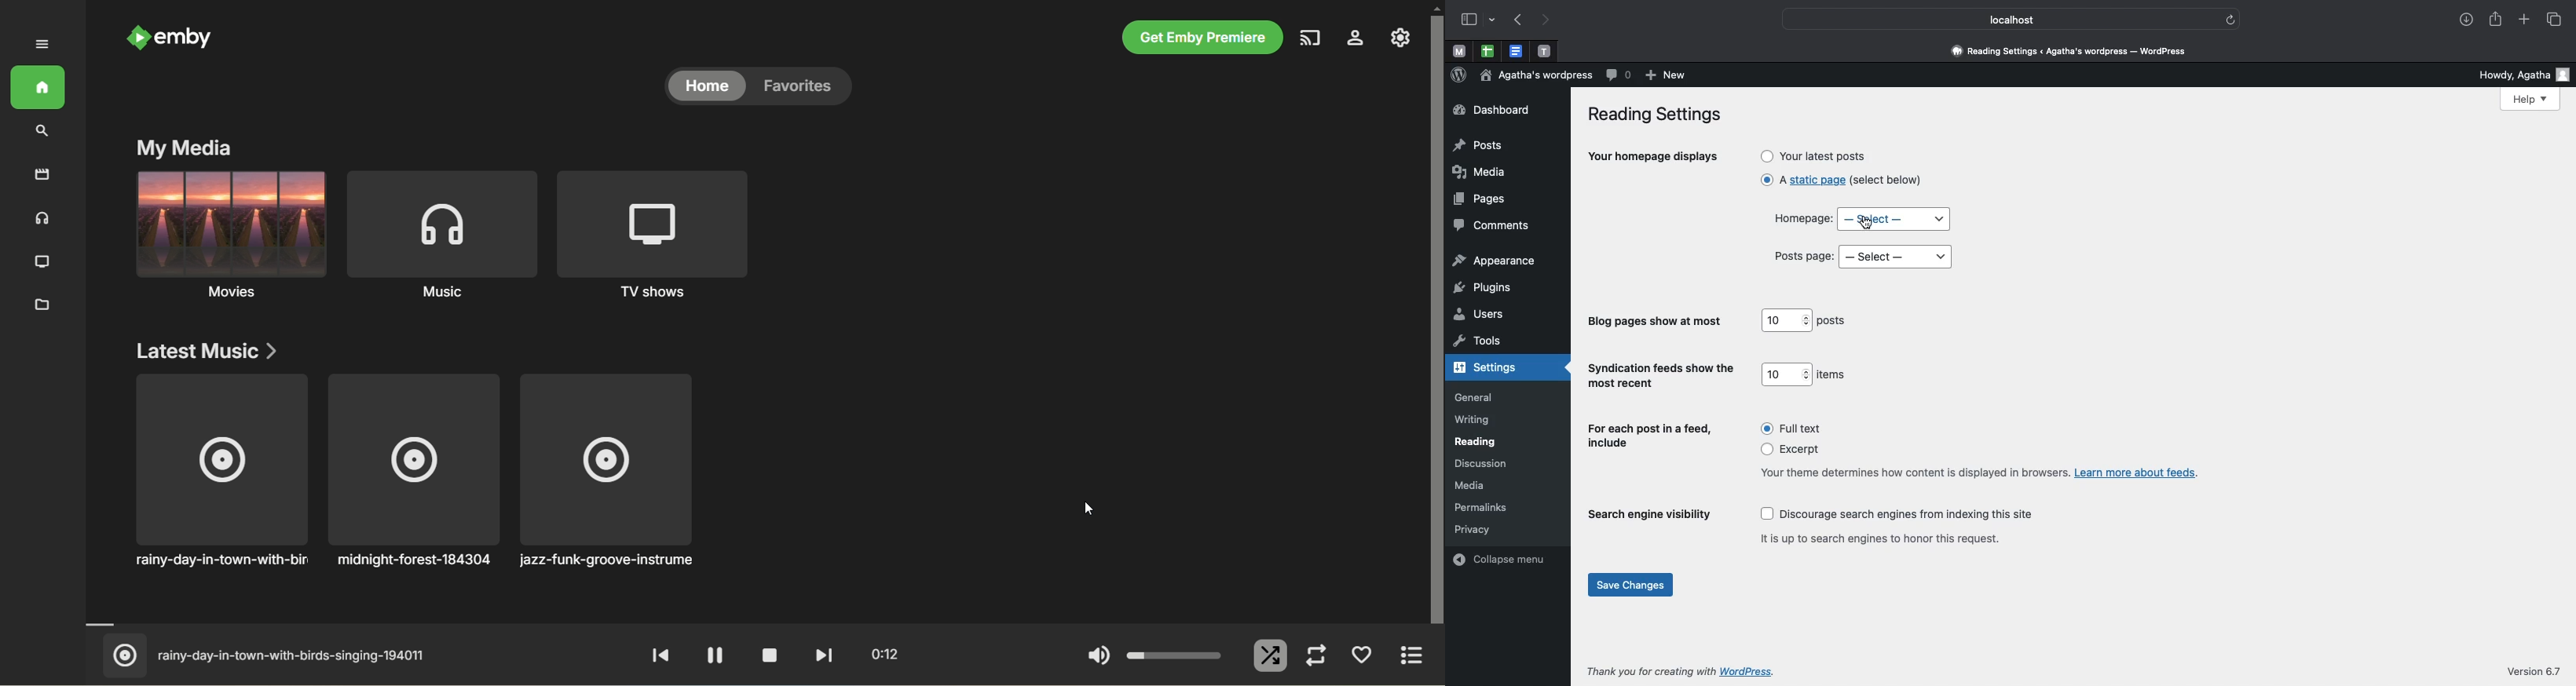 The width and height of the screenshot is (2576, 700). What do you see at coordinates (1652, 437) in the screenshot?
I see `For each post in a feed, include` at bounding box center [1652, 437].